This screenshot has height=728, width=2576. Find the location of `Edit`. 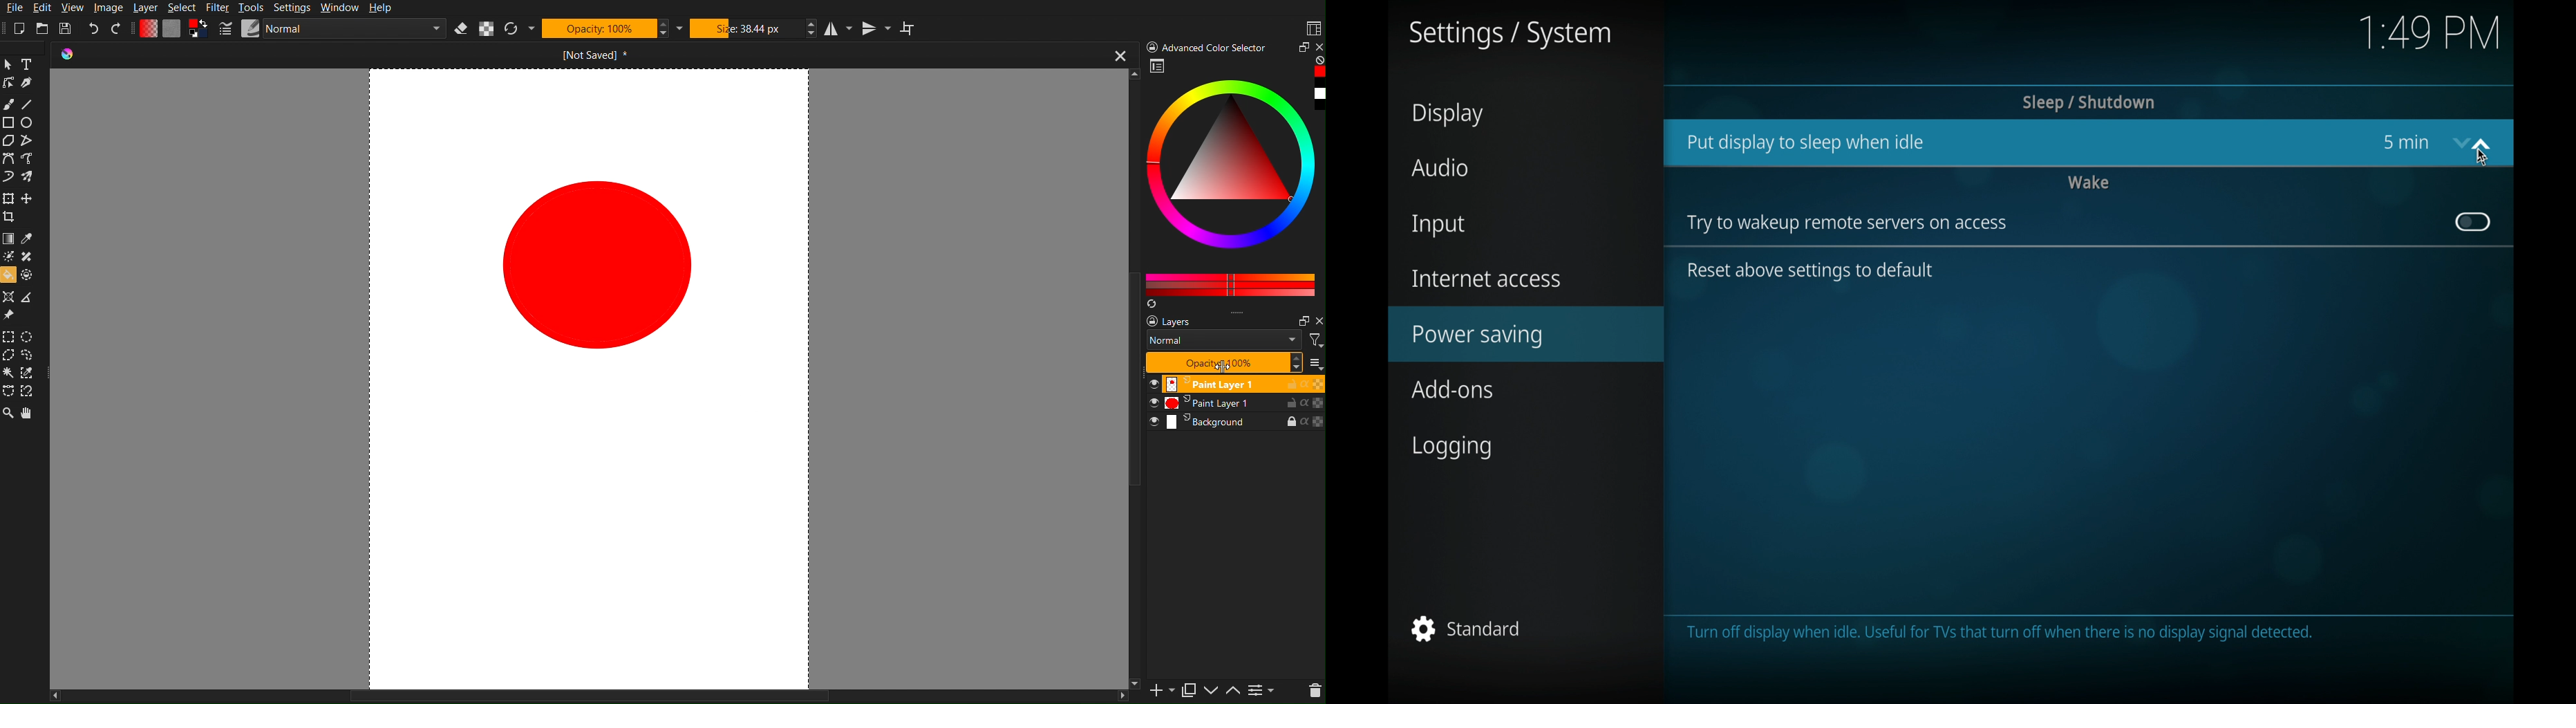

Edit is located at coordinates (44, 9).